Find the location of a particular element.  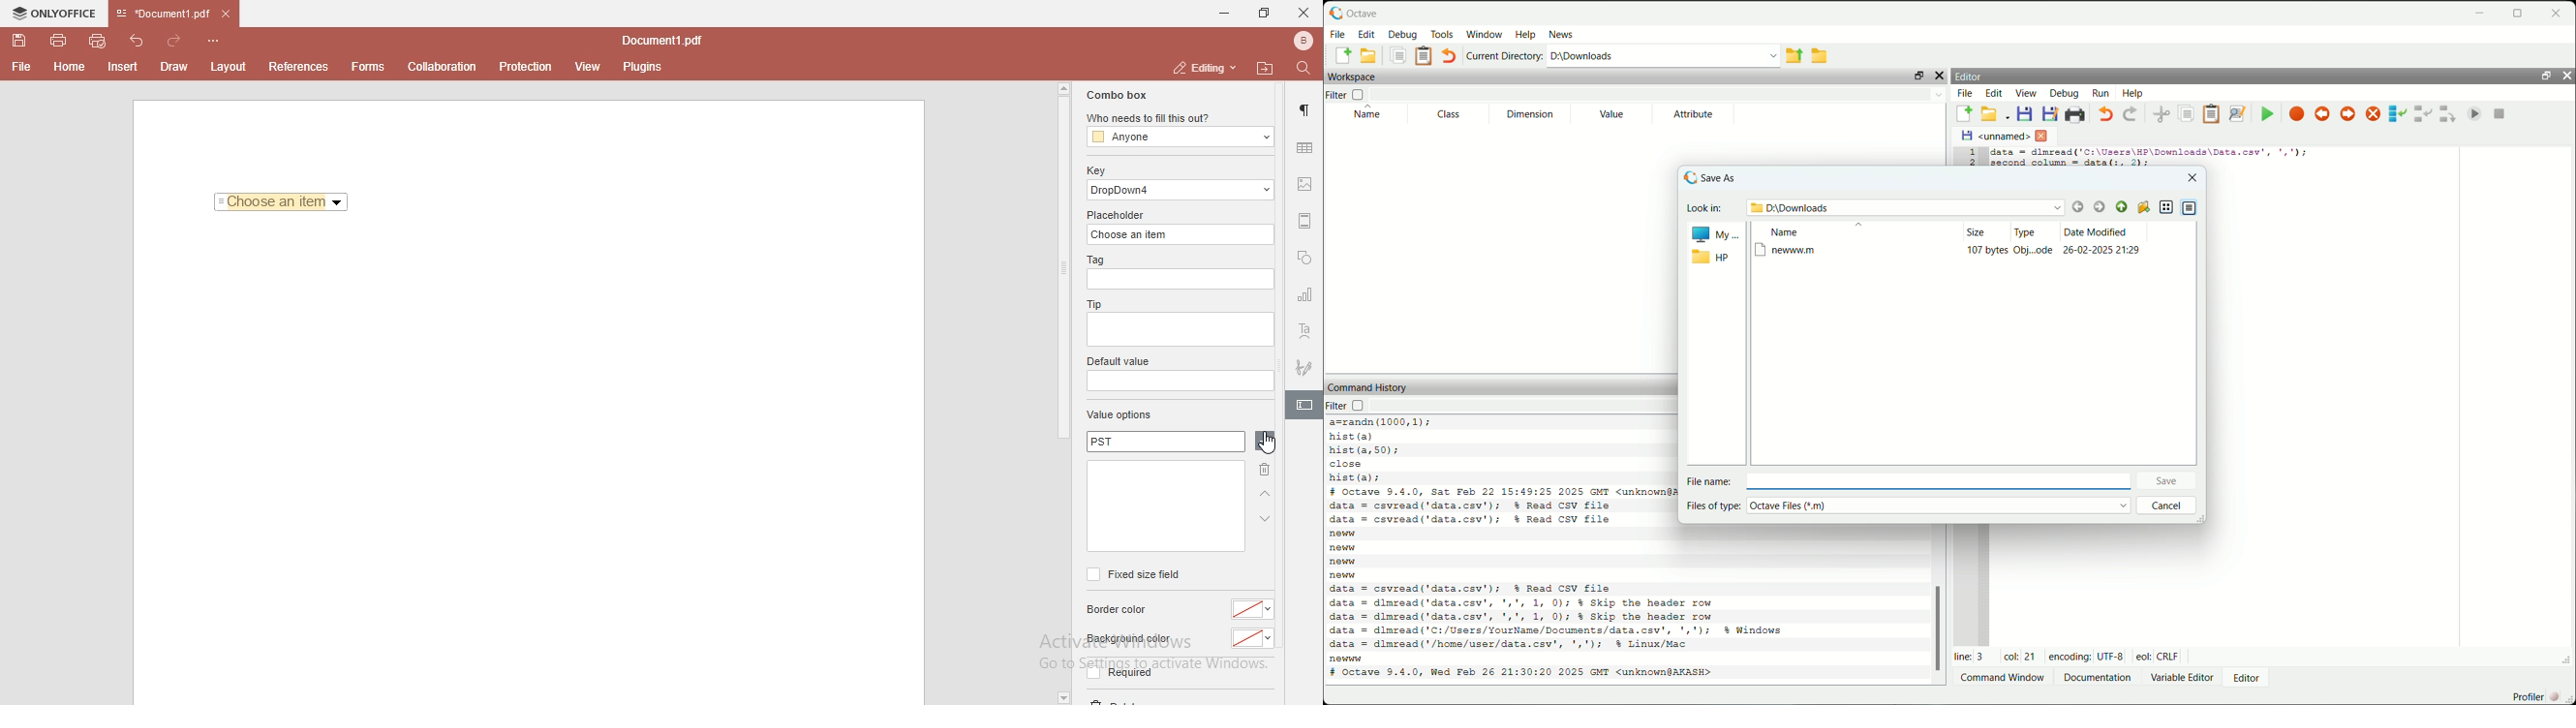

dimension is located at coordinates (1527, 114).